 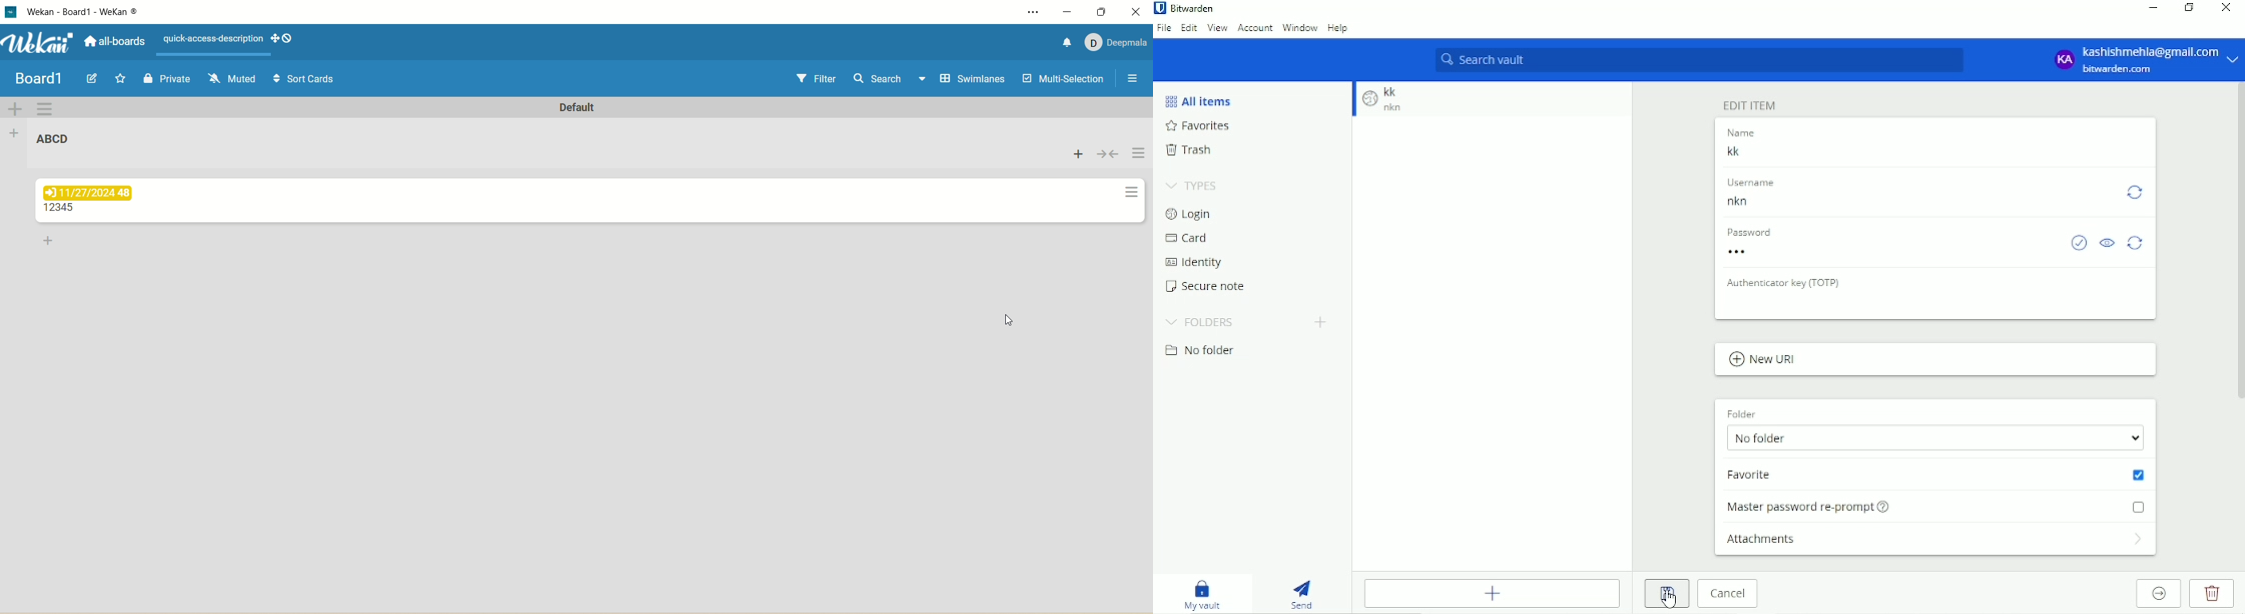 What do you see at coordinates (1668, 594) in the screenshot?
I see `Save` at bounding box center [1668, 594].